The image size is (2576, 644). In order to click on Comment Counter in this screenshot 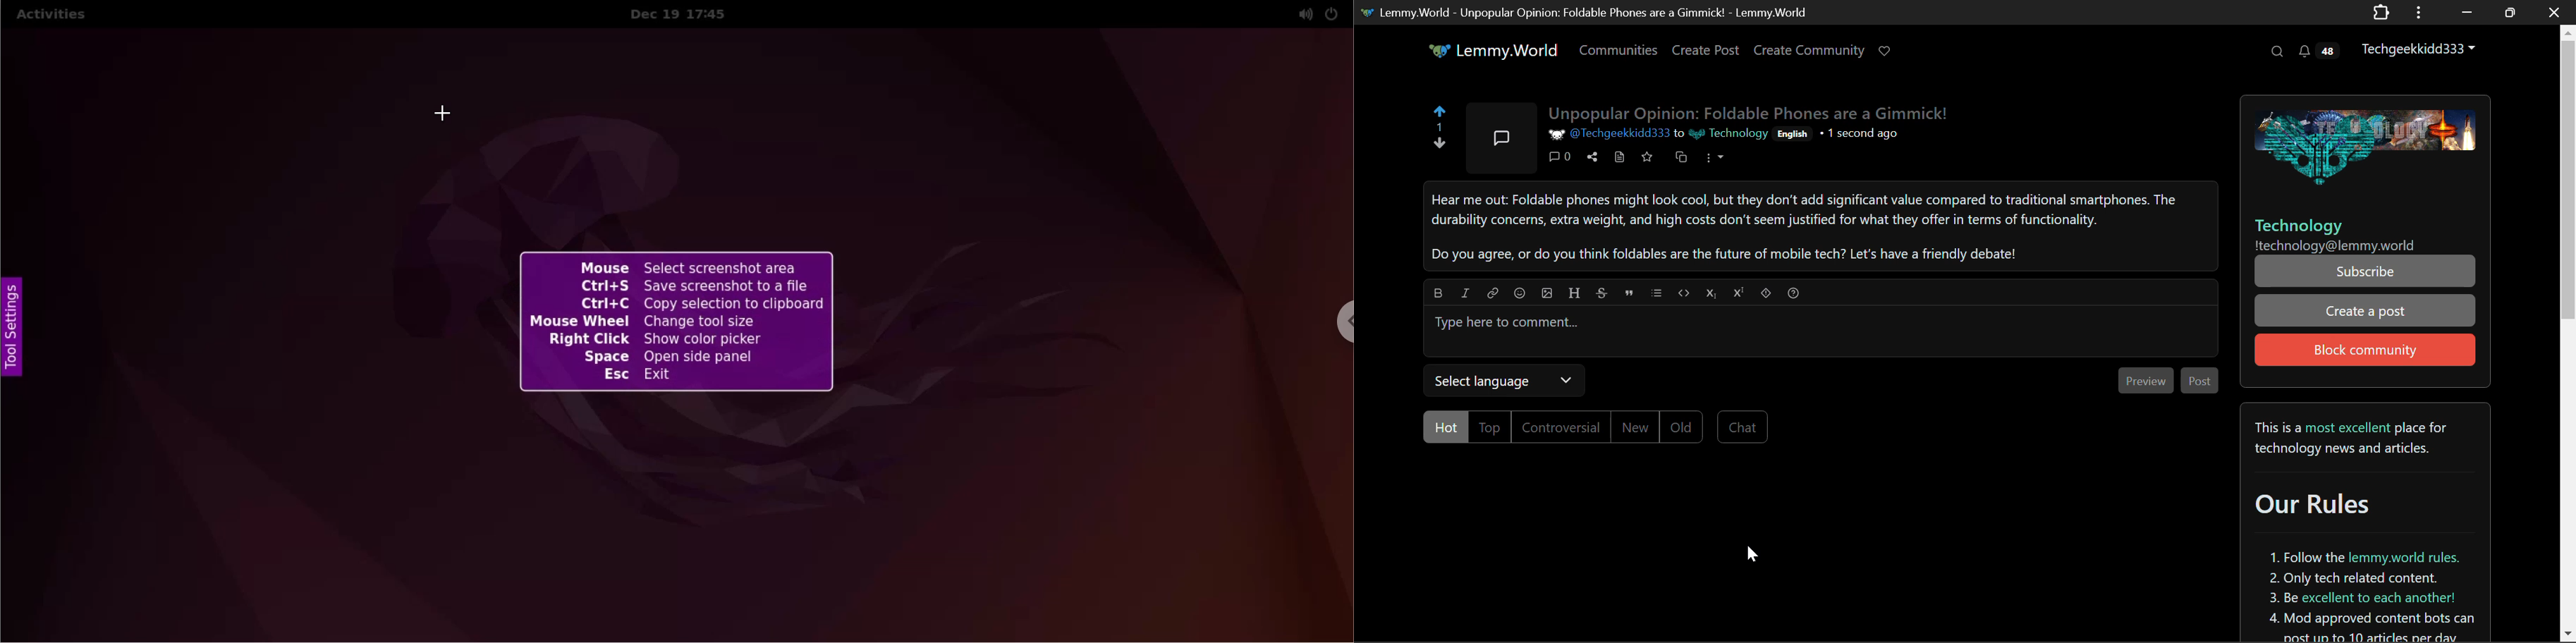, I will do `click(1558, 157)`.